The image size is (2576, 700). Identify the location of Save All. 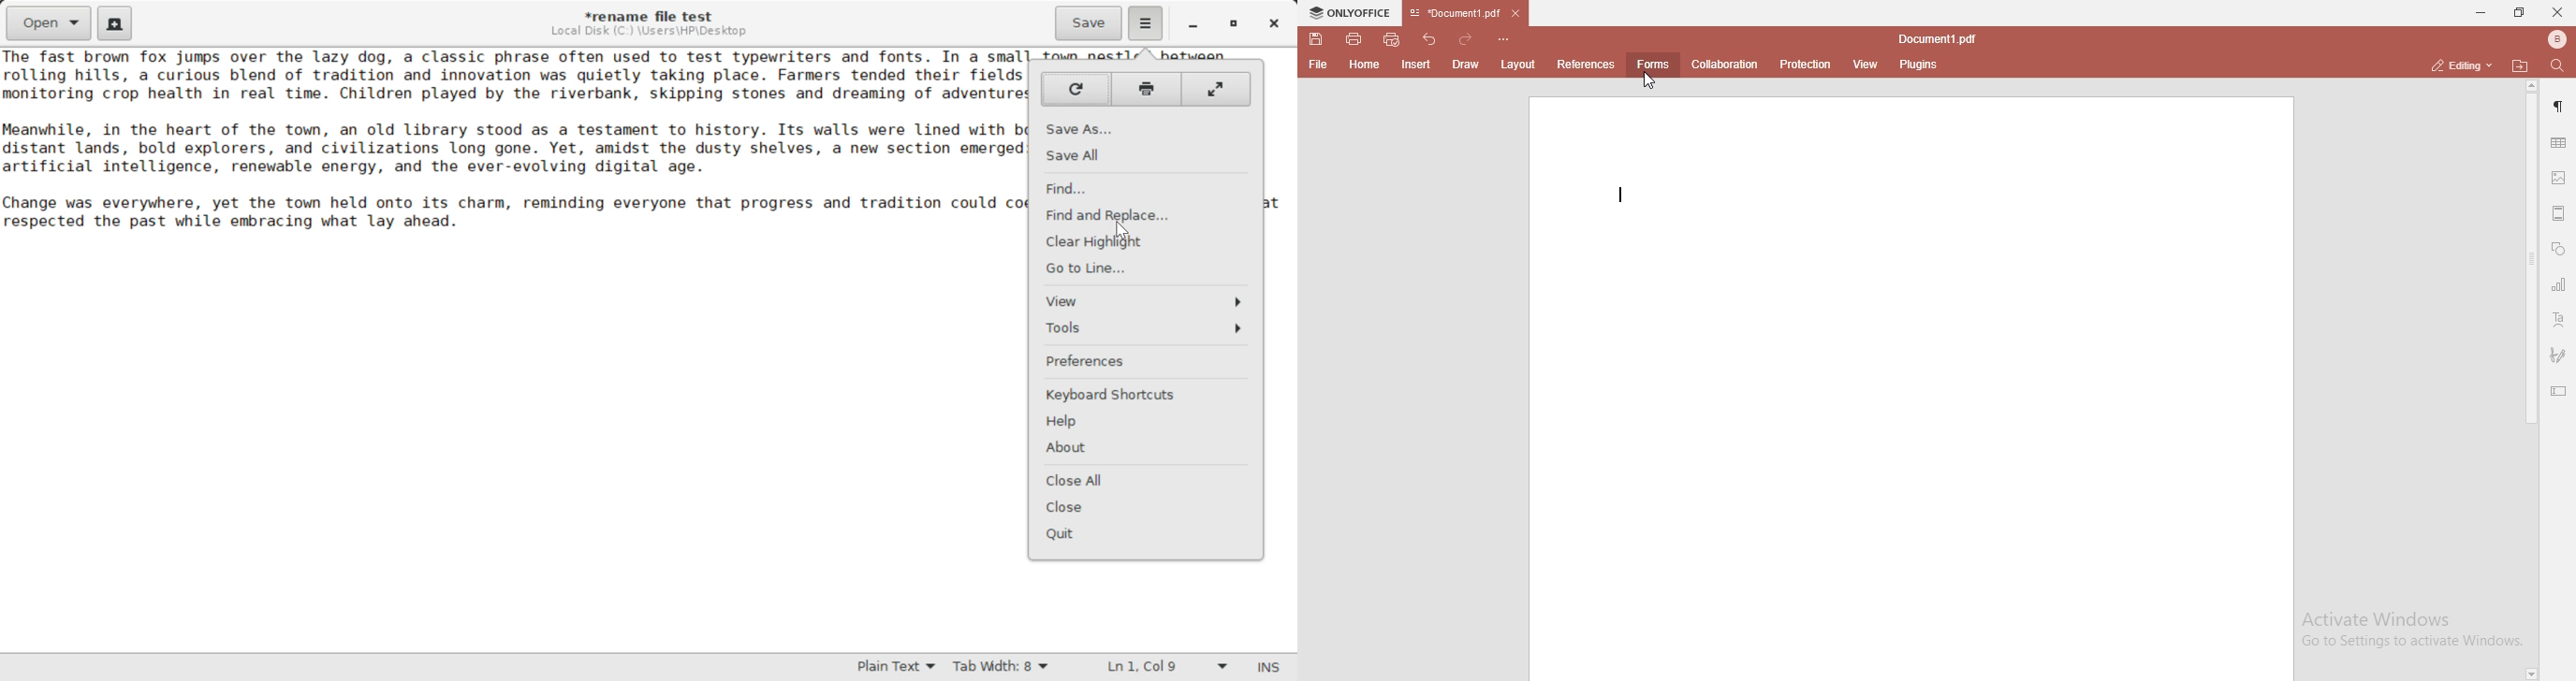
(1143, 159).